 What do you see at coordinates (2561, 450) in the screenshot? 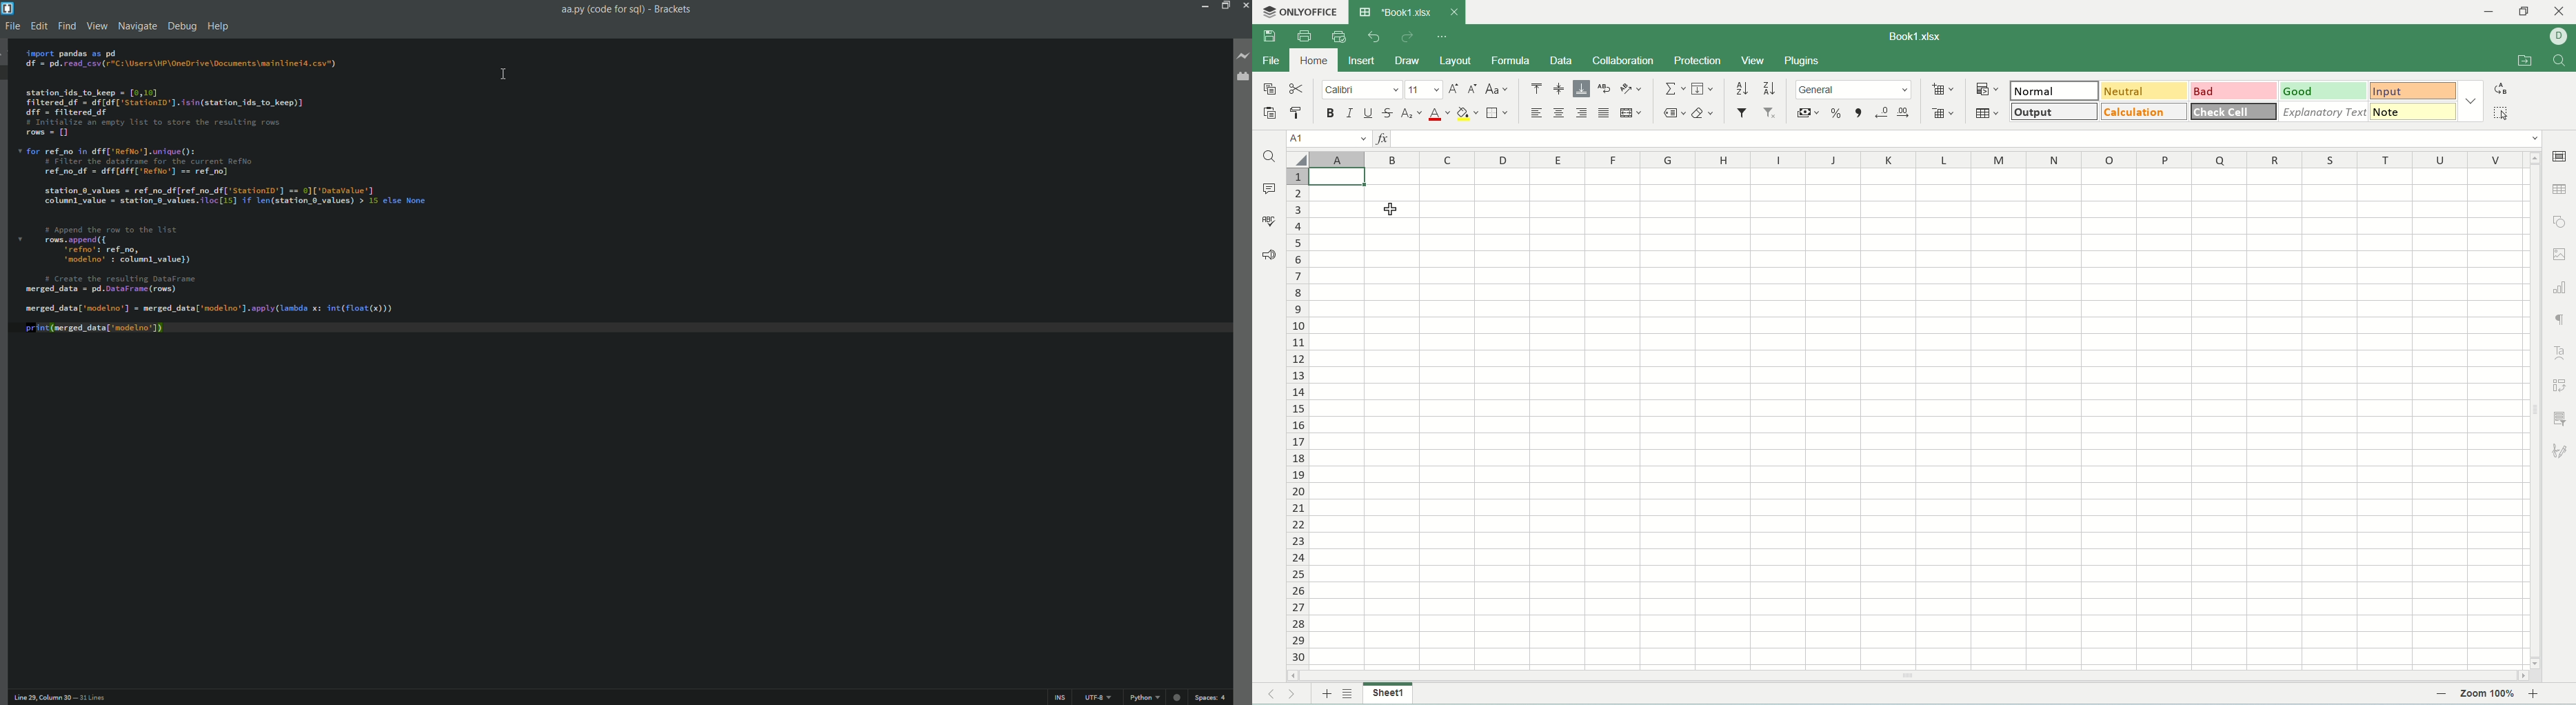
I see `signature settings` at bounding box center [2561, 450].